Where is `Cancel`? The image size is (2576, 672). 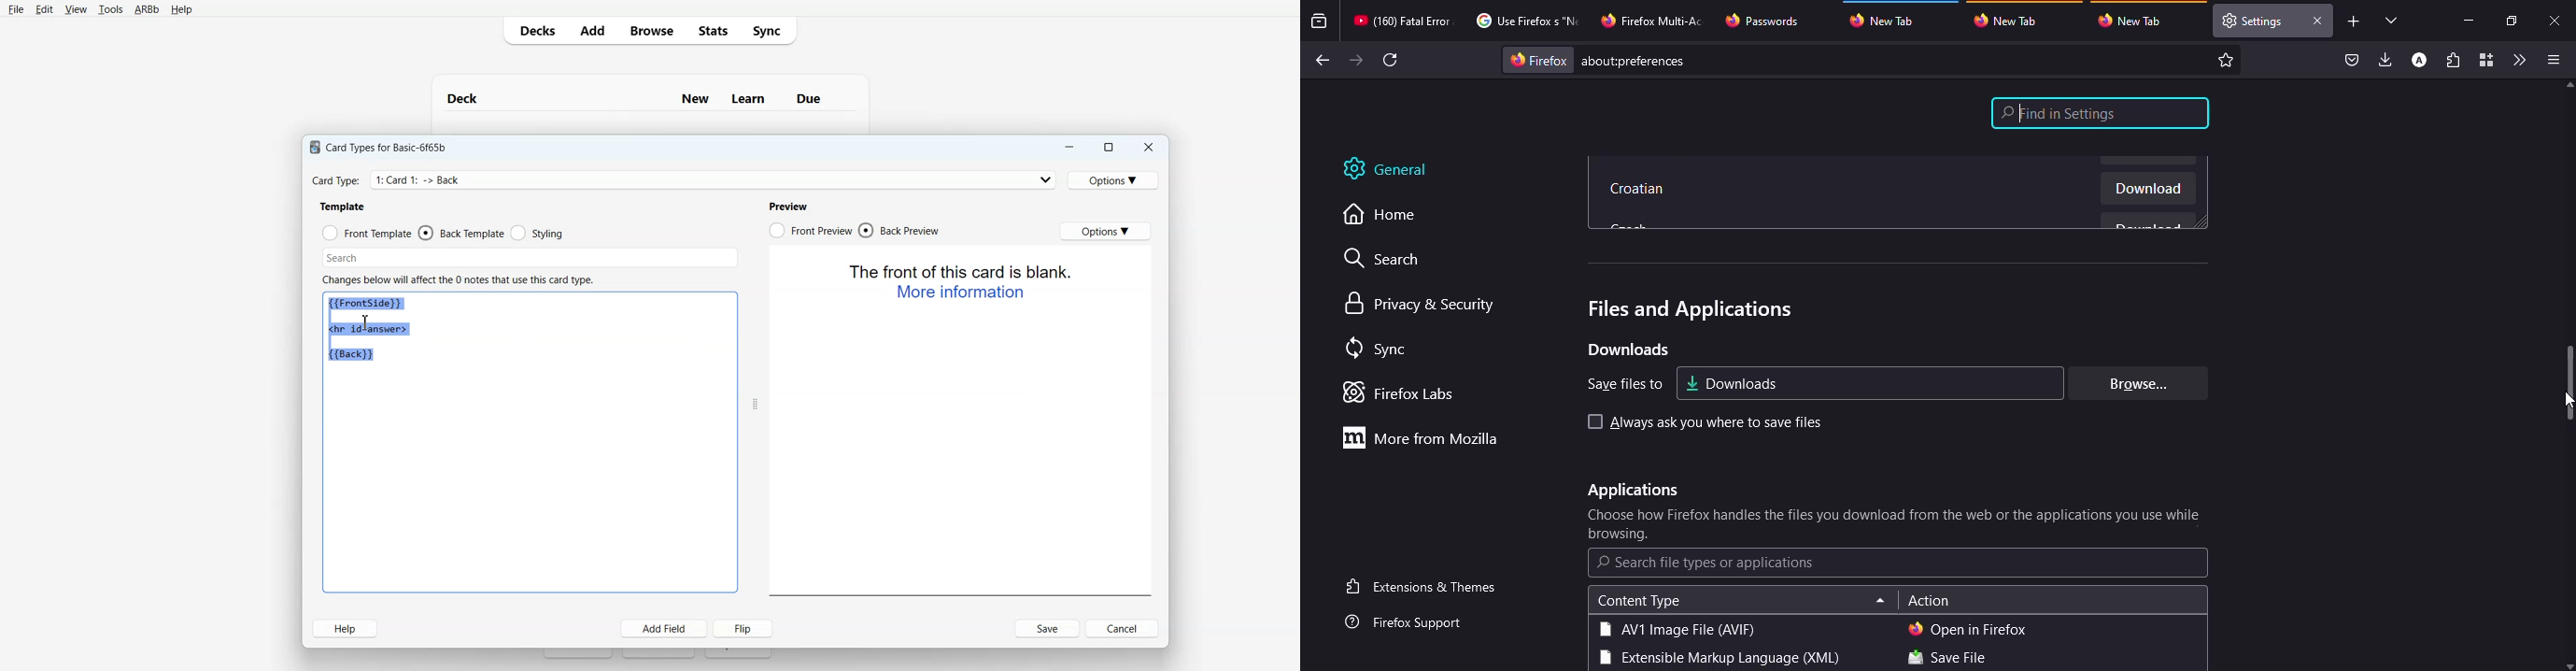
Cancel is located at coordinates (1123, 628).